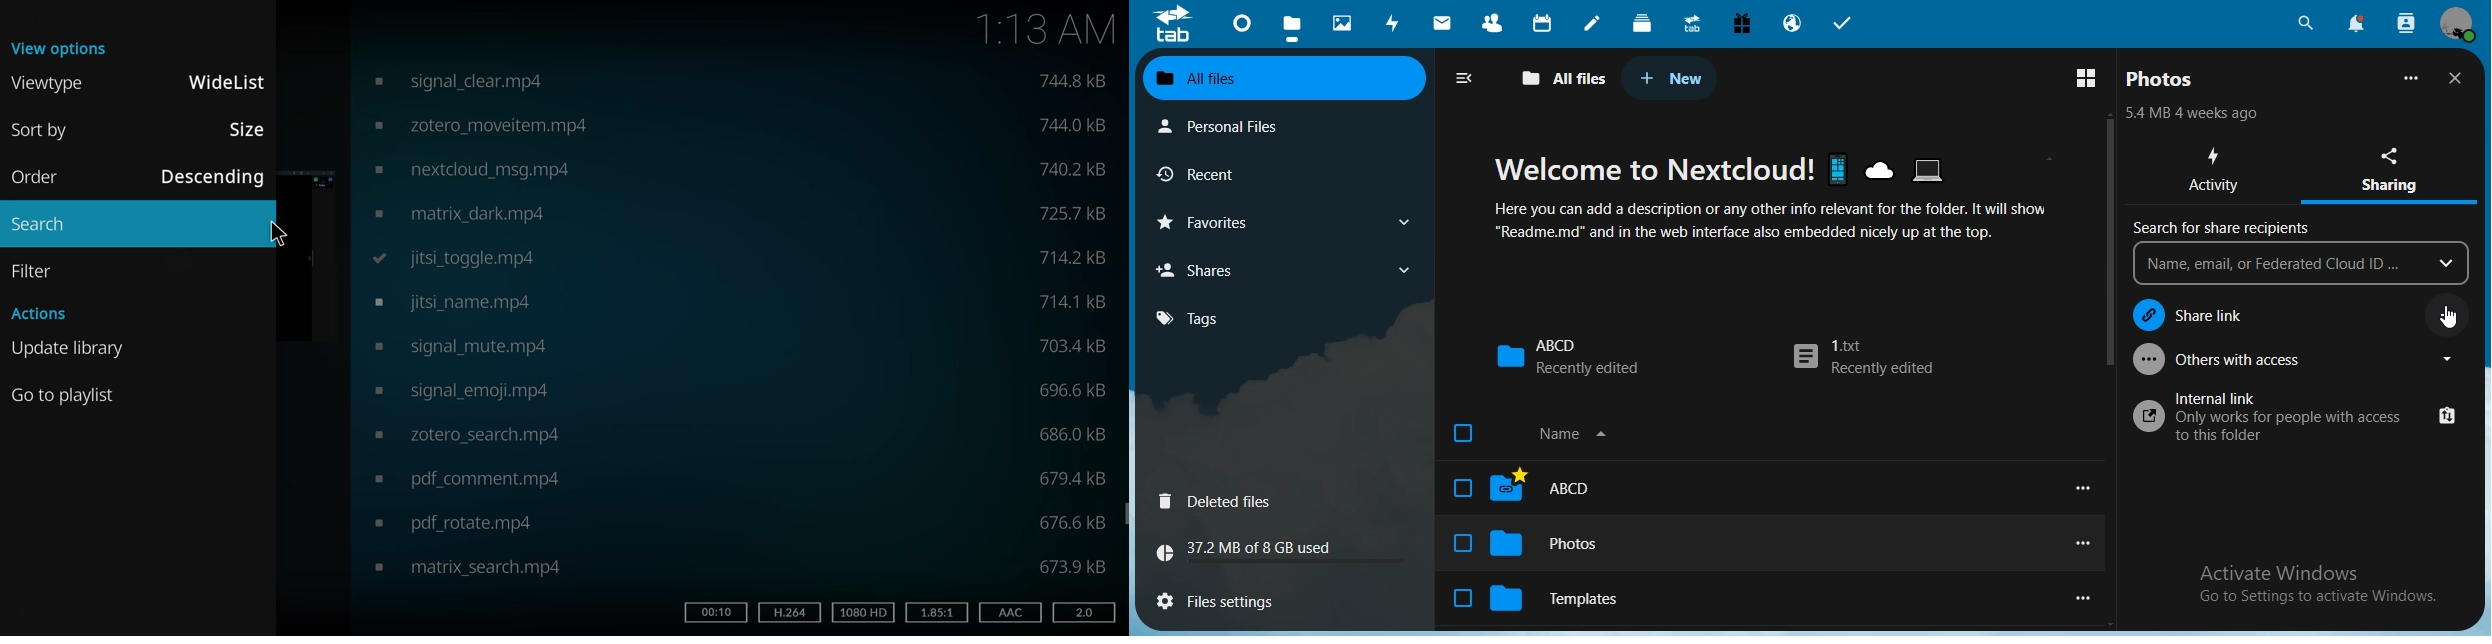 The height and width of the screenshot is (644, 2492). Describe the element at coordinates (1872, 359) in the screenshot. I see `1.txt` at that location.